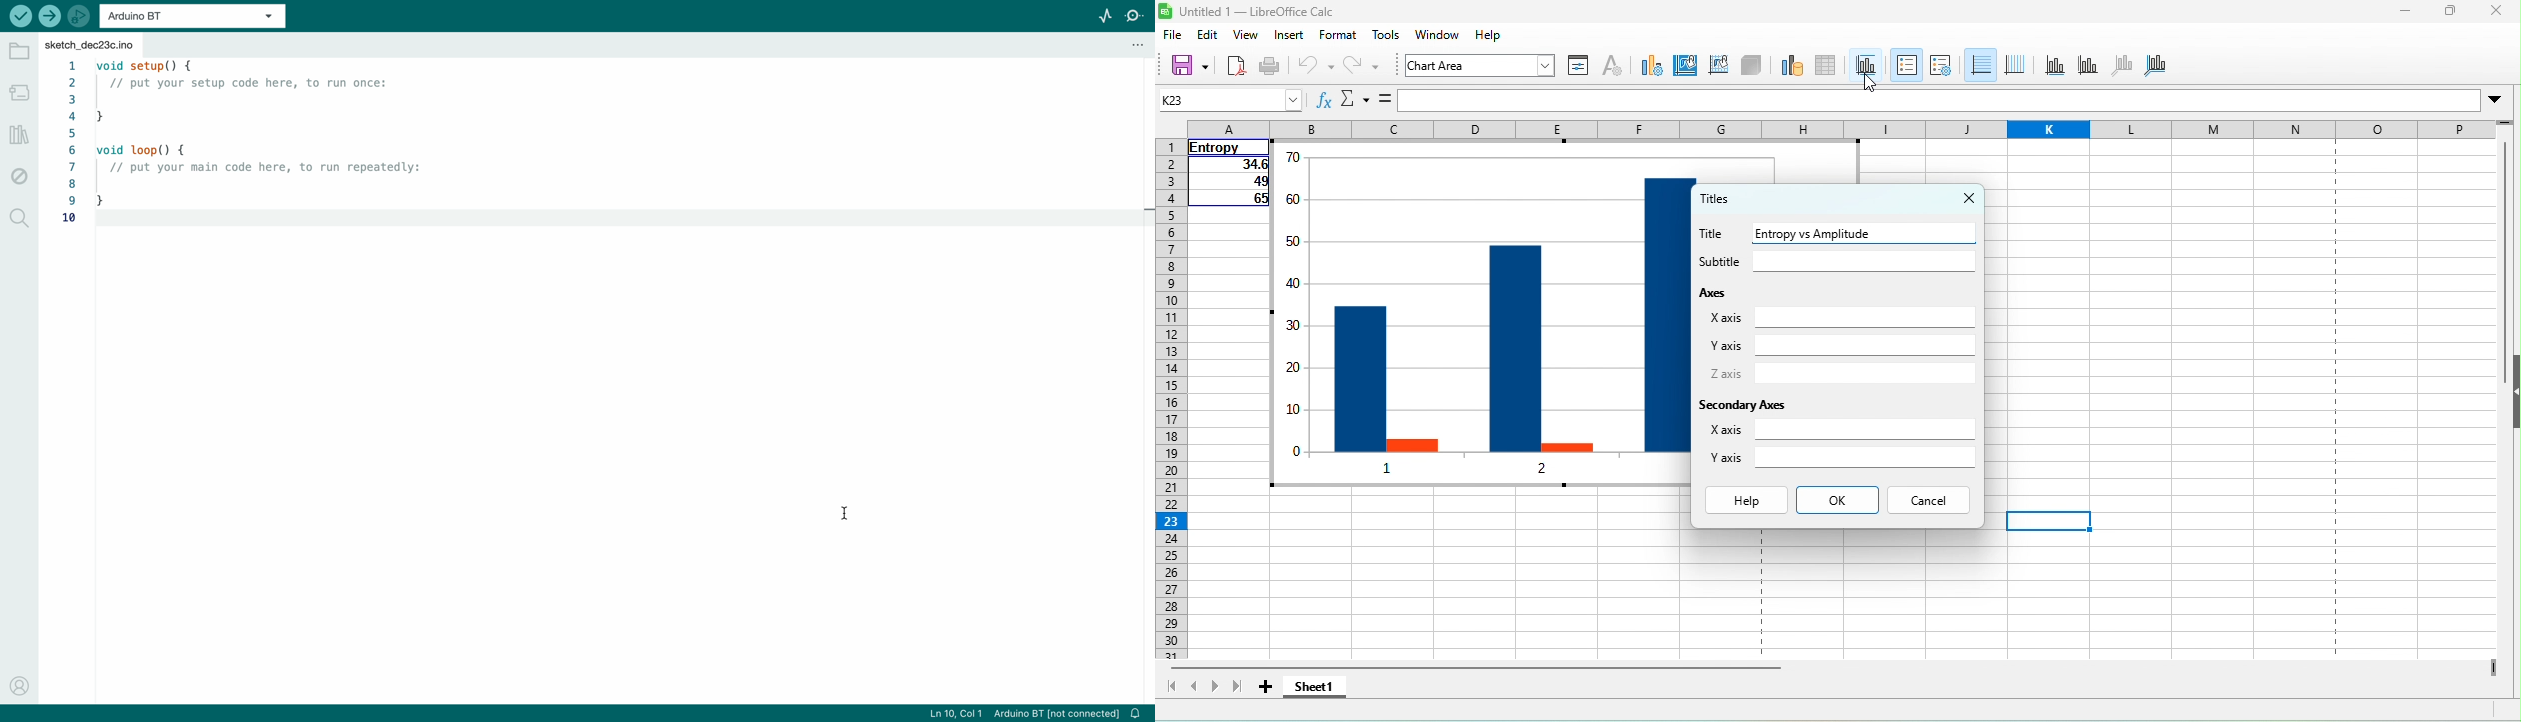 The image size is (2548, 728). Describe the element at coordinates (1829, 67) in the screenshot. I see `data table` at that location.